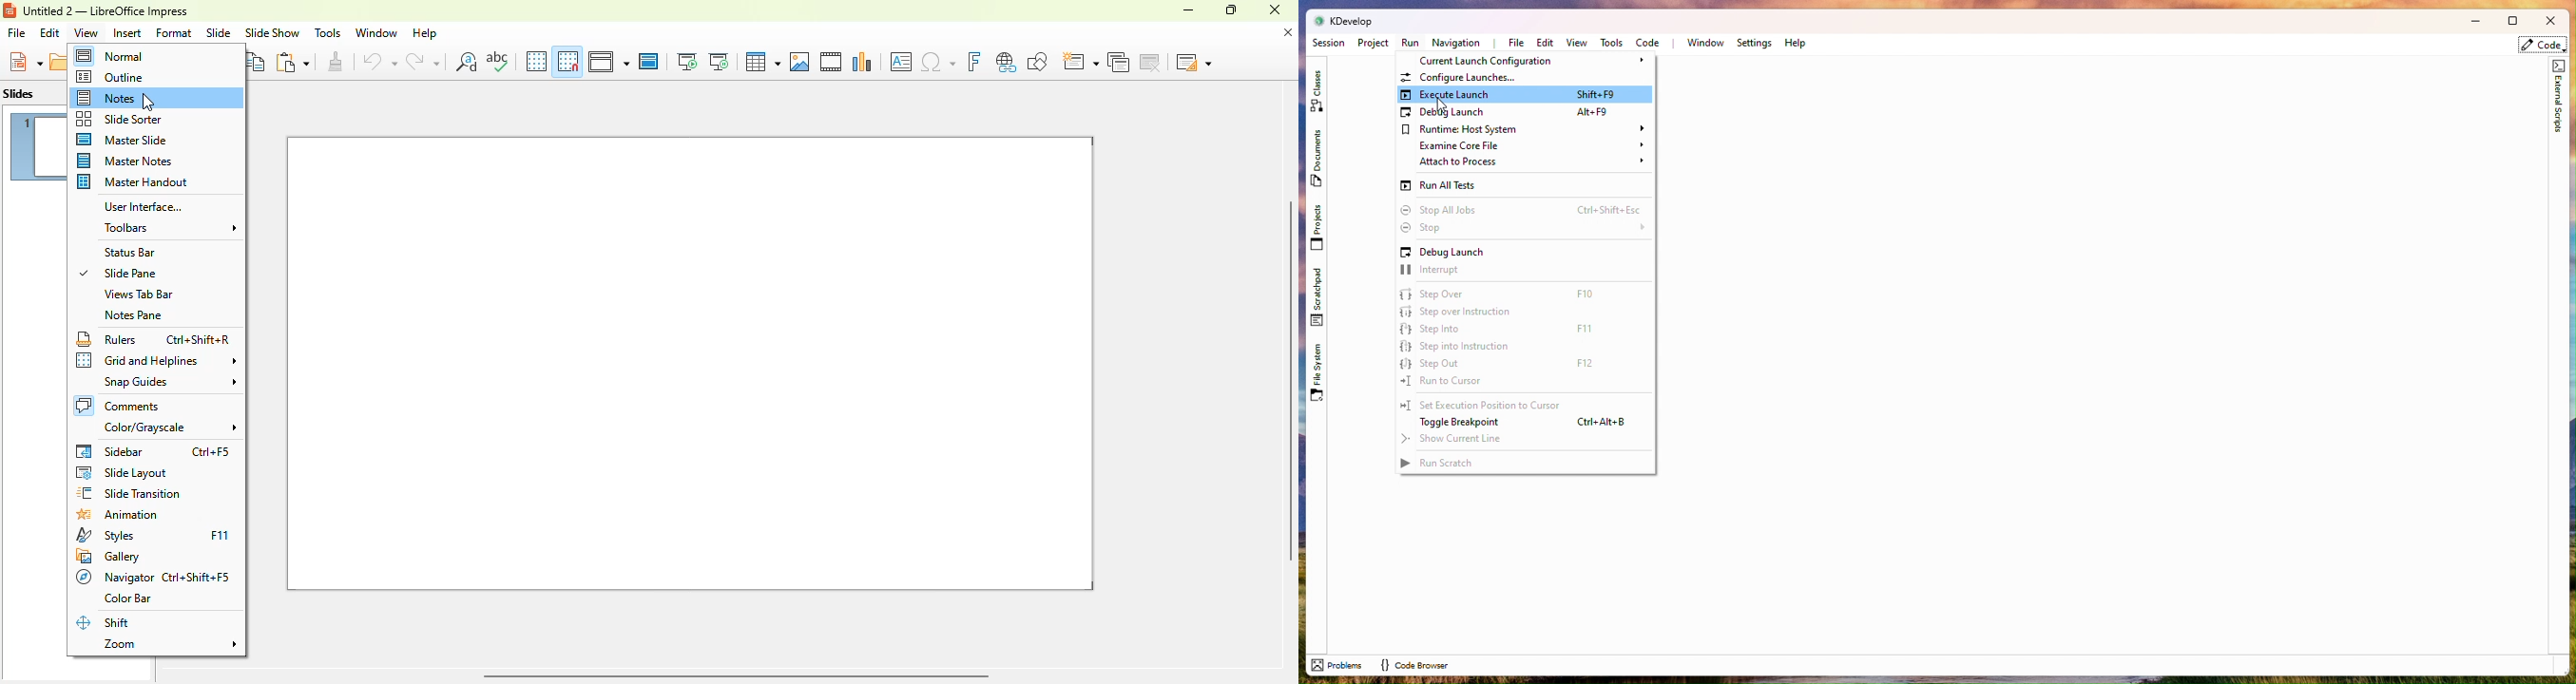 Image resolution: width=2576 pixels, height=700 pixels. Describe the element at coordinates (174, 33) in the screenshot. I see `format` at that location.